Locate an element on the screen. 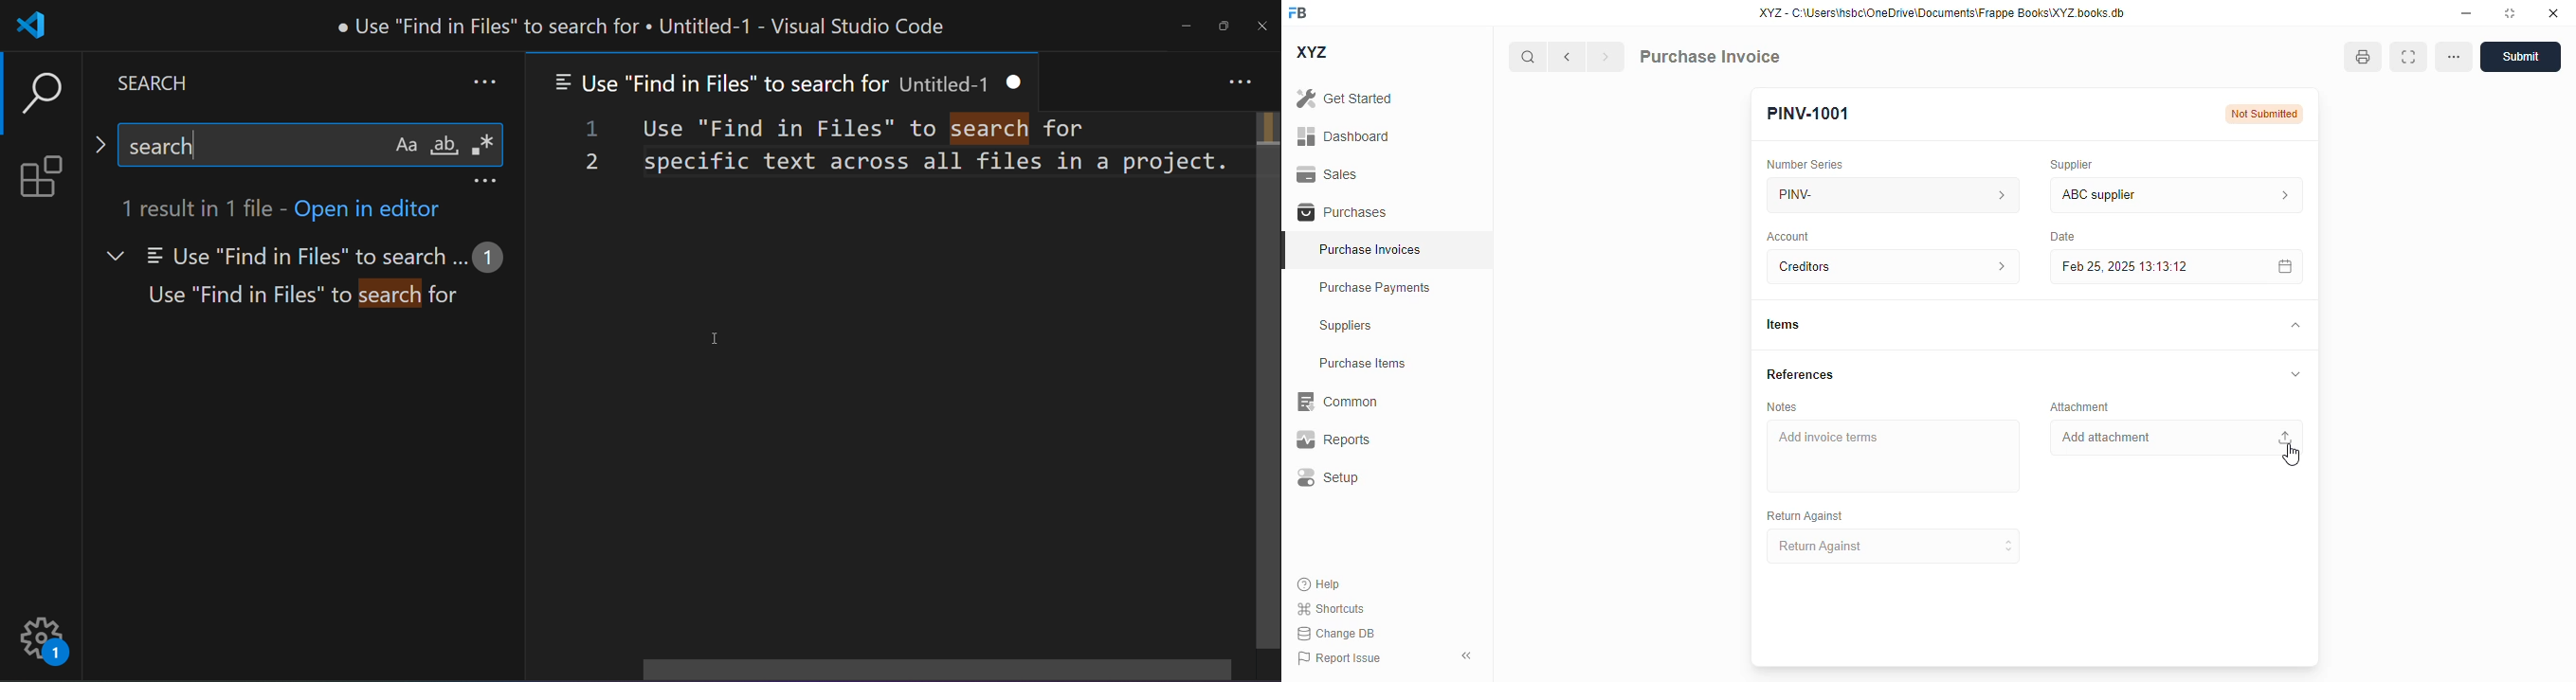  option is located at coordinates (2454, 57).